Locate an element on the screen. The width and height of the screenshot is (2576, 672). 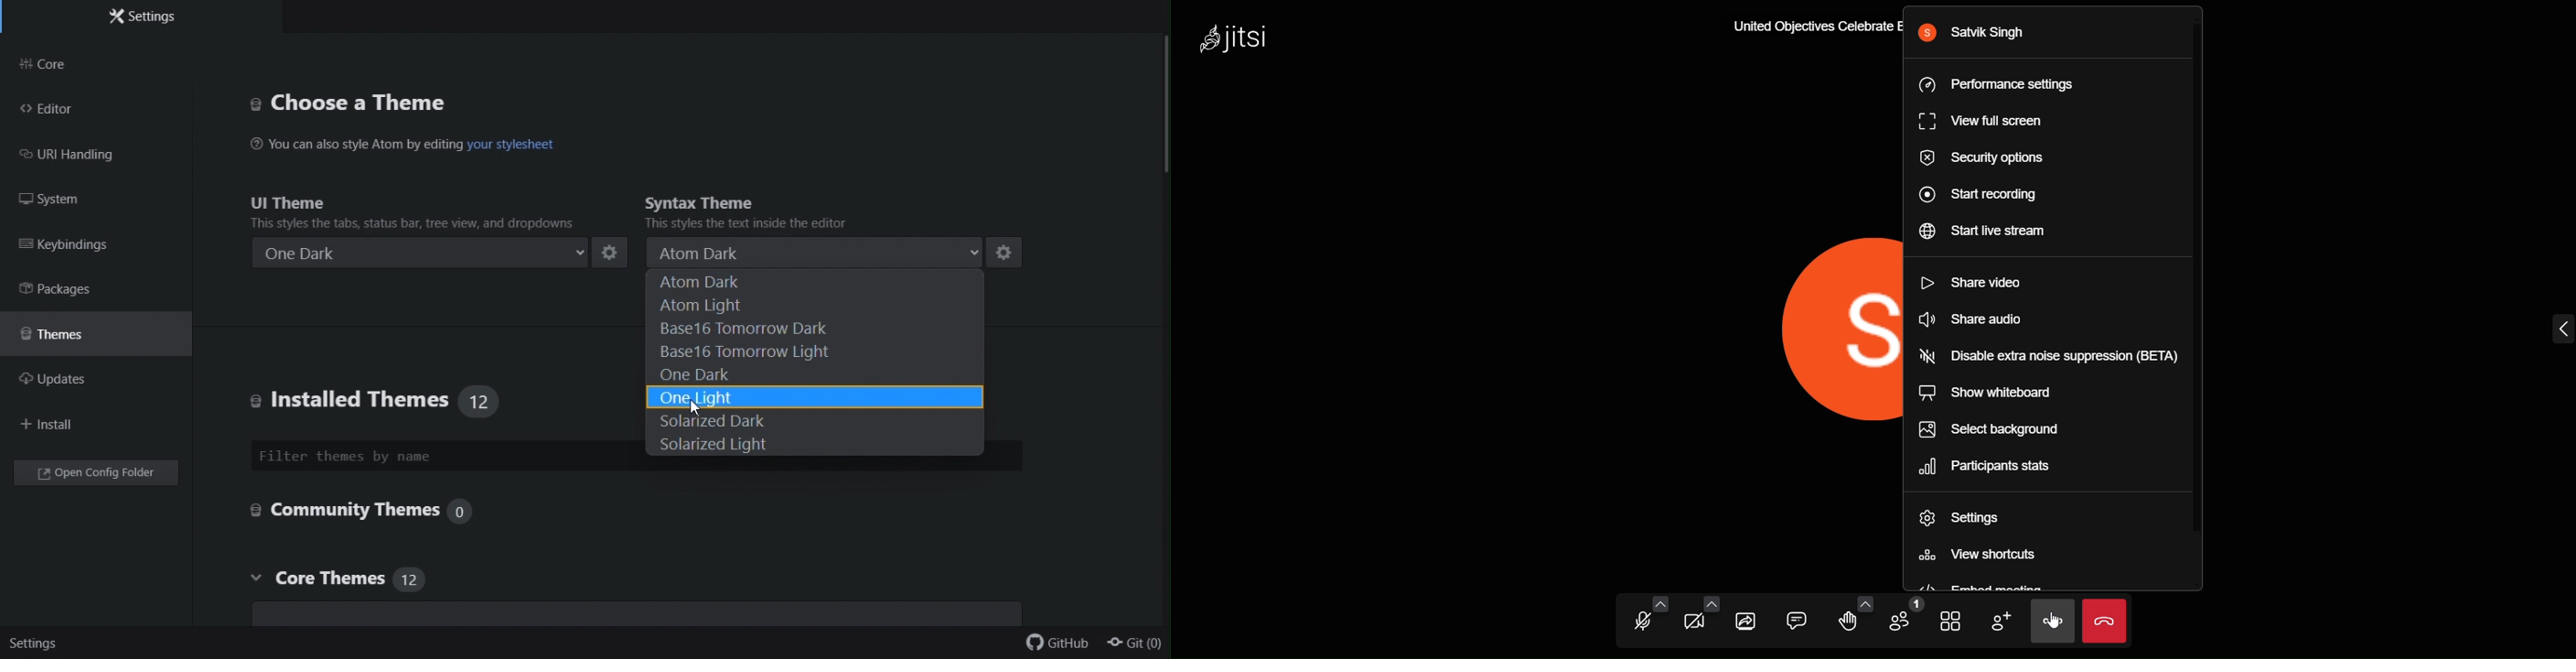
Editor is located at coordinates (50, 108).